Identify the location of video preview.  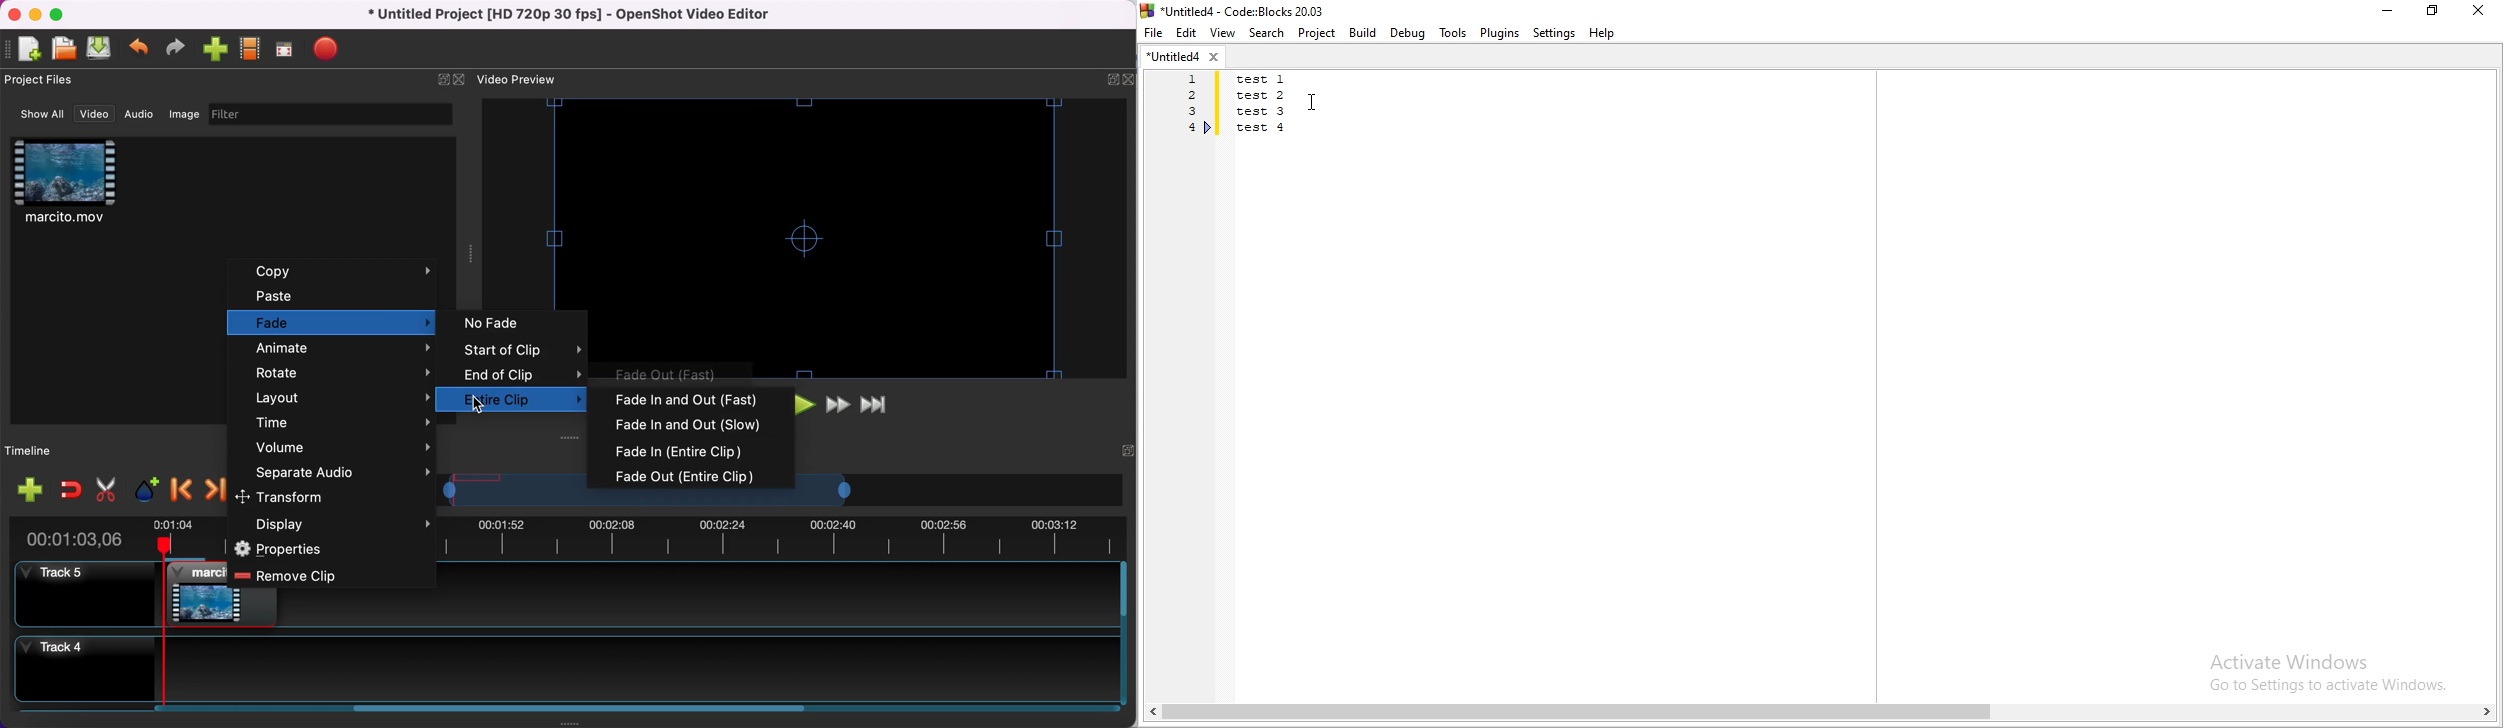
(535, 81).